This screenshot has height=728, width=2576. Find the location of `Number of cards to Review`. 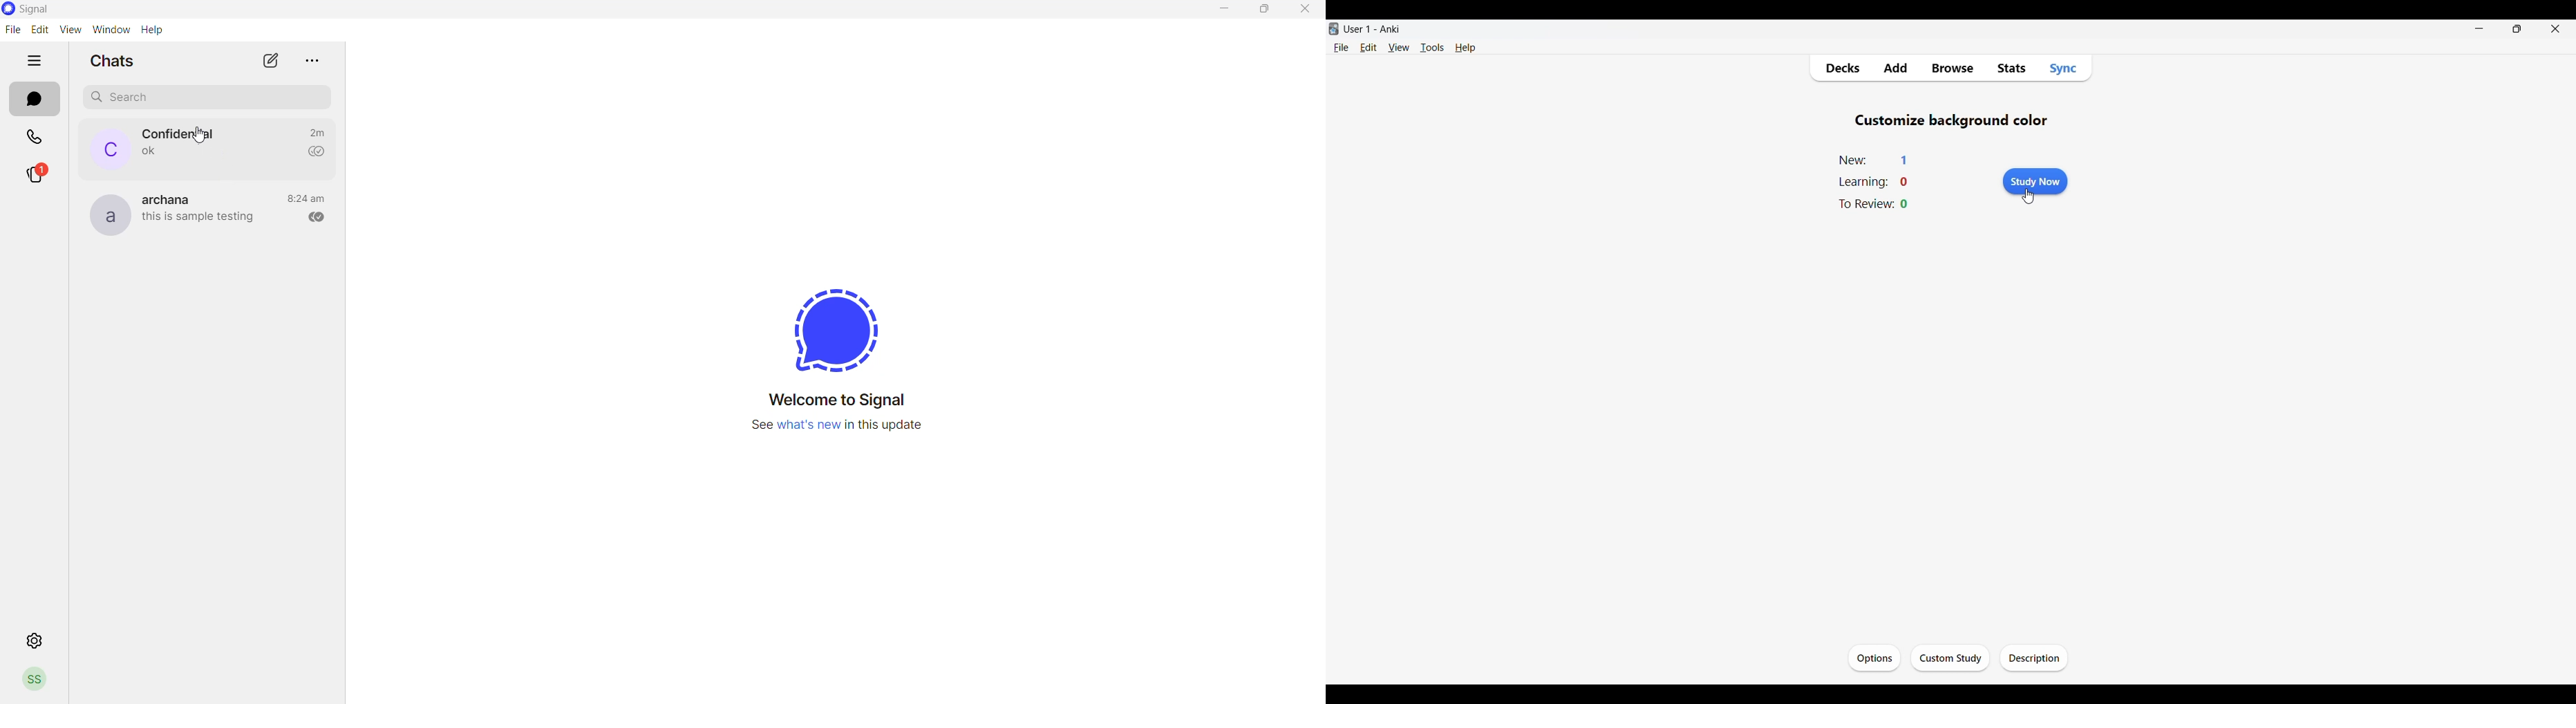

Number of cards to Review is located at coordinates (1904, 204).